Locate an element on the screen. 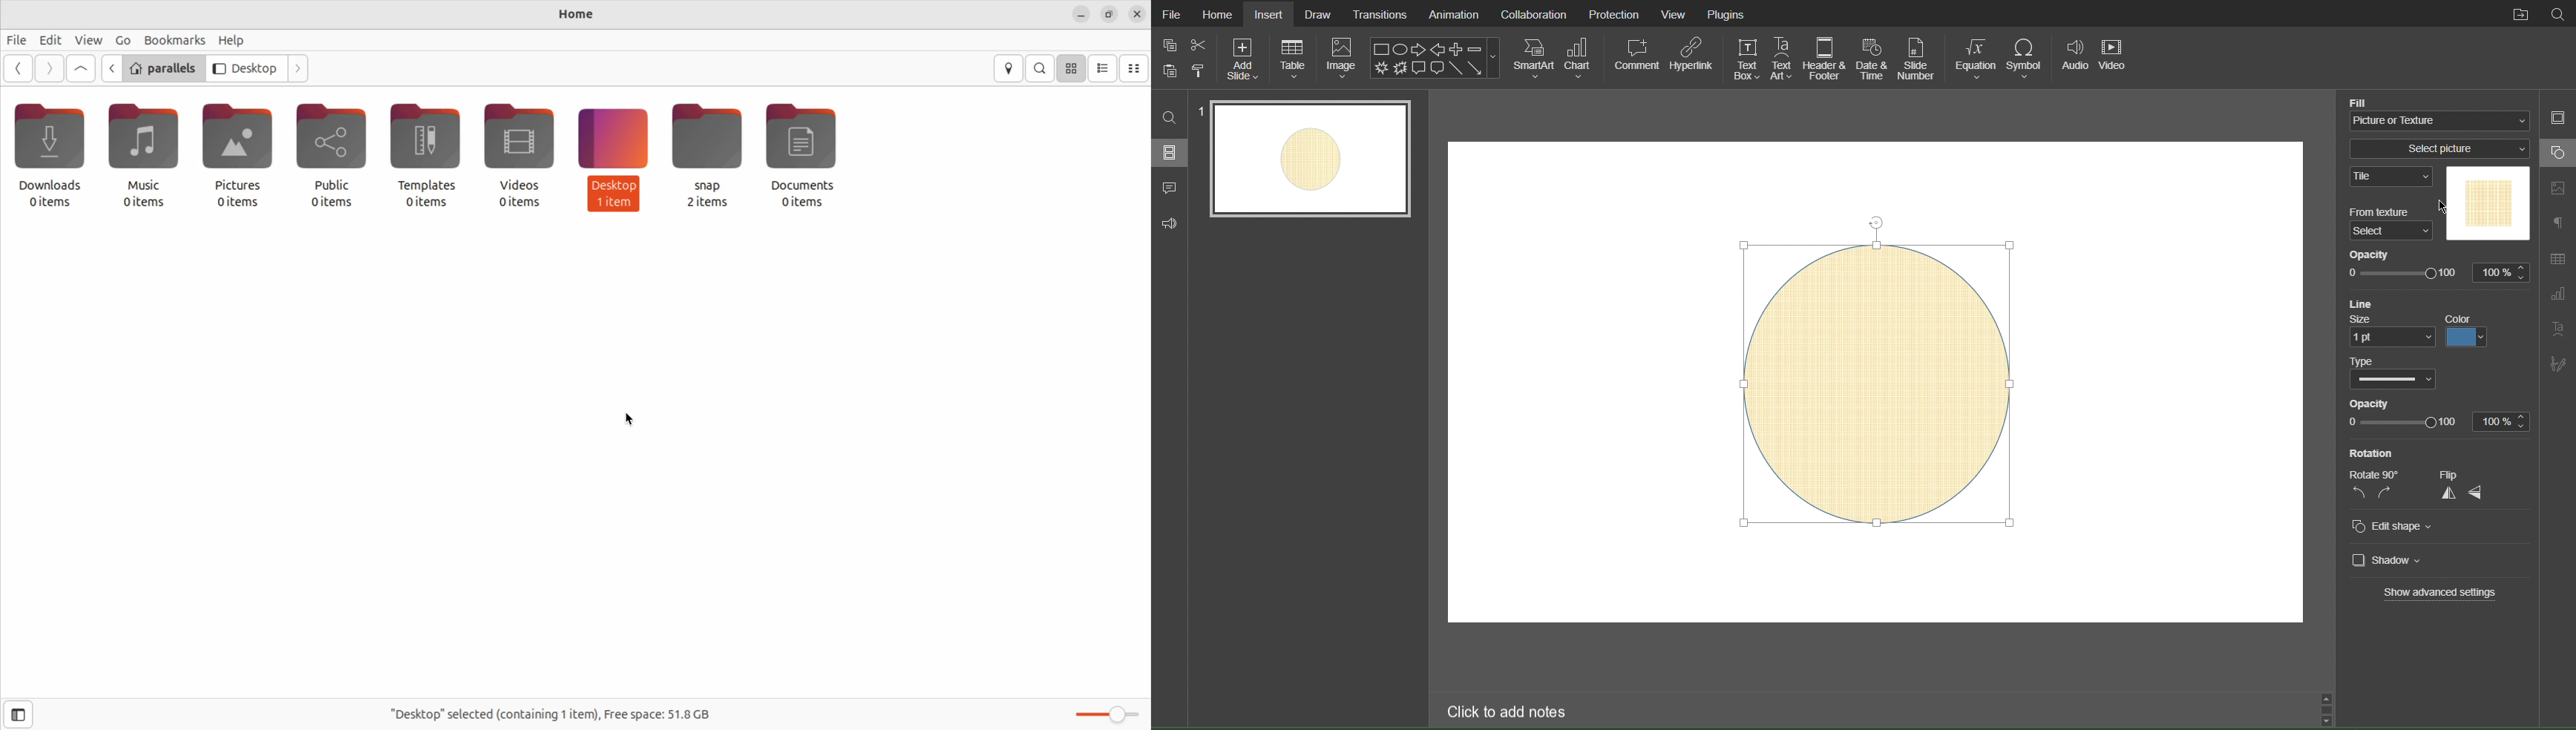 This screenshot has width=2576, height=756. Header & Footer is located at coordinates (1826, 58).